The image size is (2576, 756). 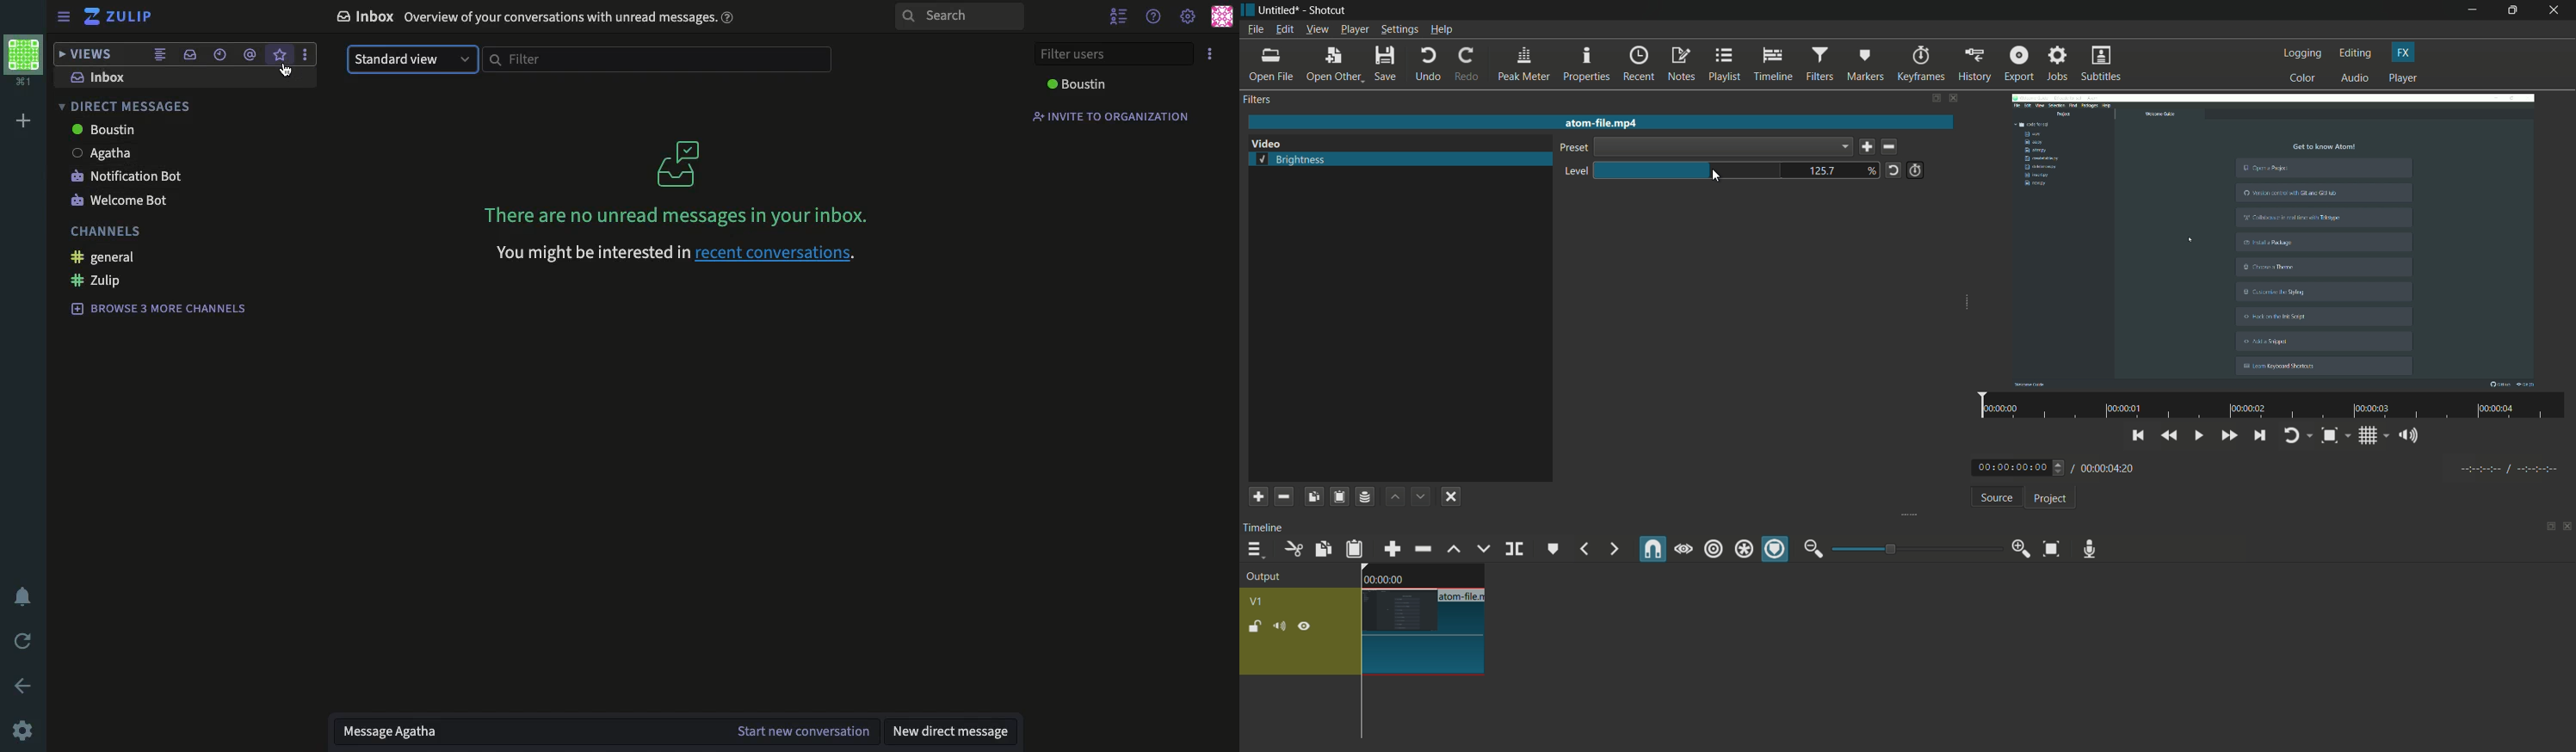 What do you see at coordinates (1292, 161) in the screenshot?
I see `brightness` at bounding box center [1292, 161].